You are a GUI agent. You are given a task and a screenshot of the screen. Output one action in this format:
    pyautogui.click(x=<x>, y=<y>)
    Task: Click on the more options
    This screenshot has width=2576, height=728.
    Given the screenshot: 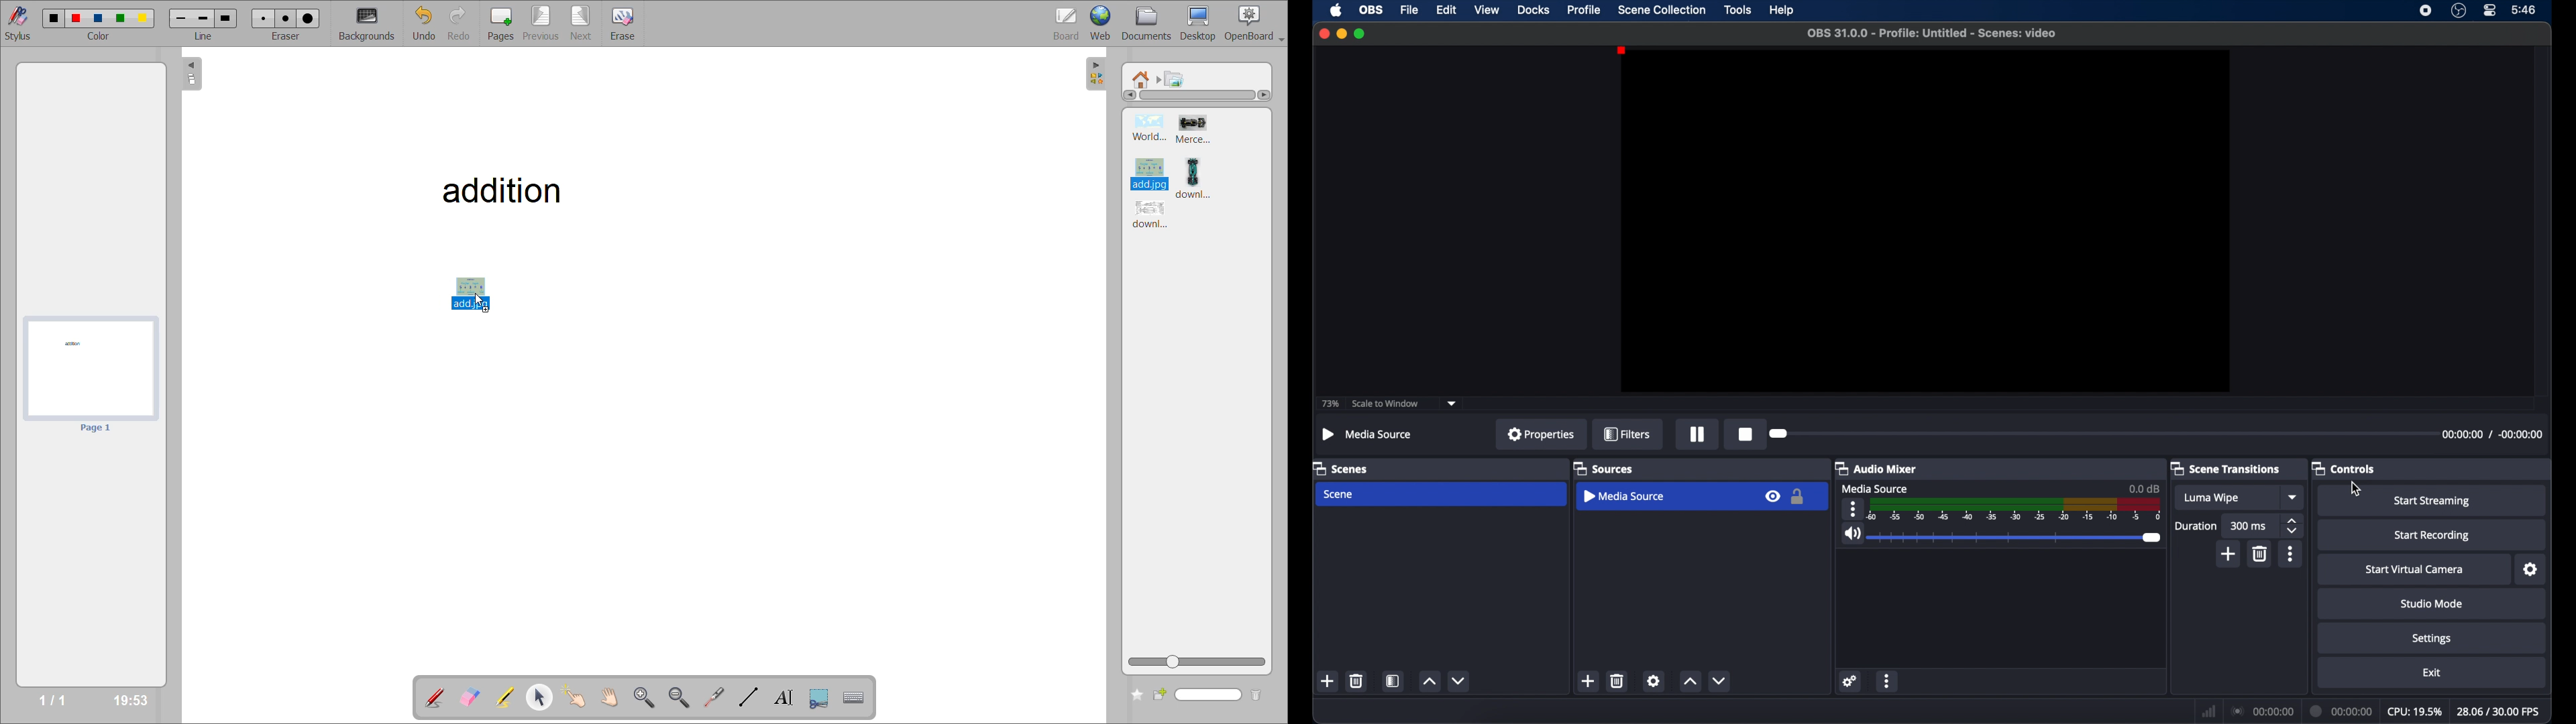 What is the action you would take?
    pyautogui.click(x=1853, y=508)
    